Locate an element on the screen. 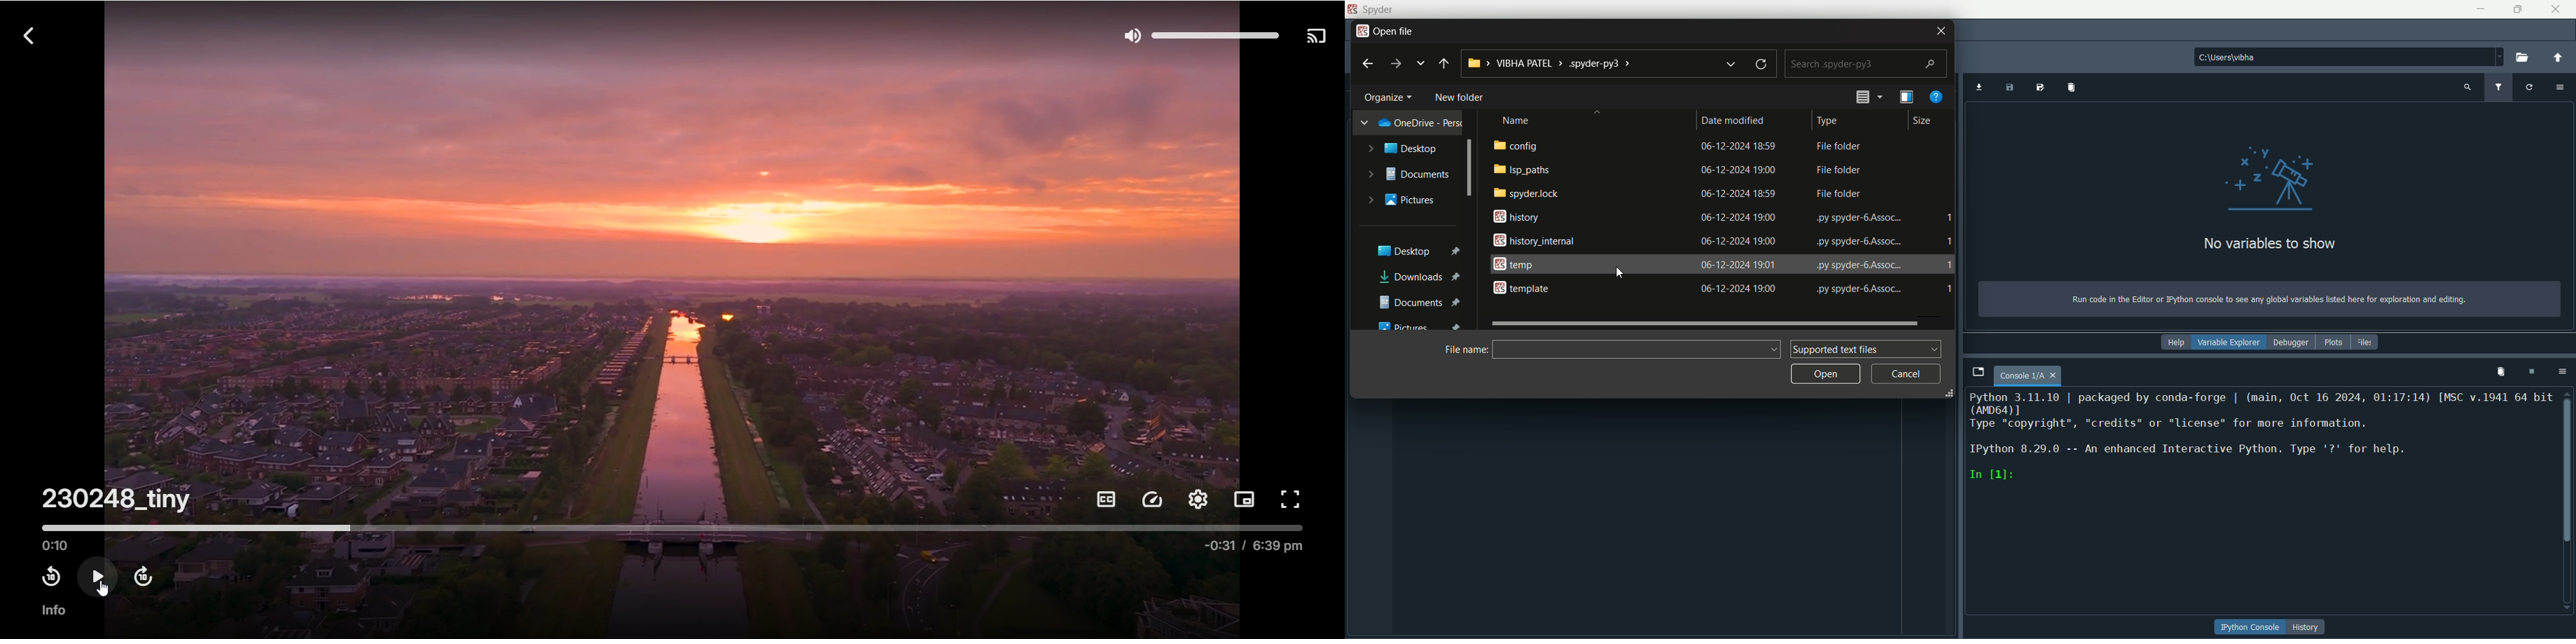  text is located at coordinates (1859, 243).